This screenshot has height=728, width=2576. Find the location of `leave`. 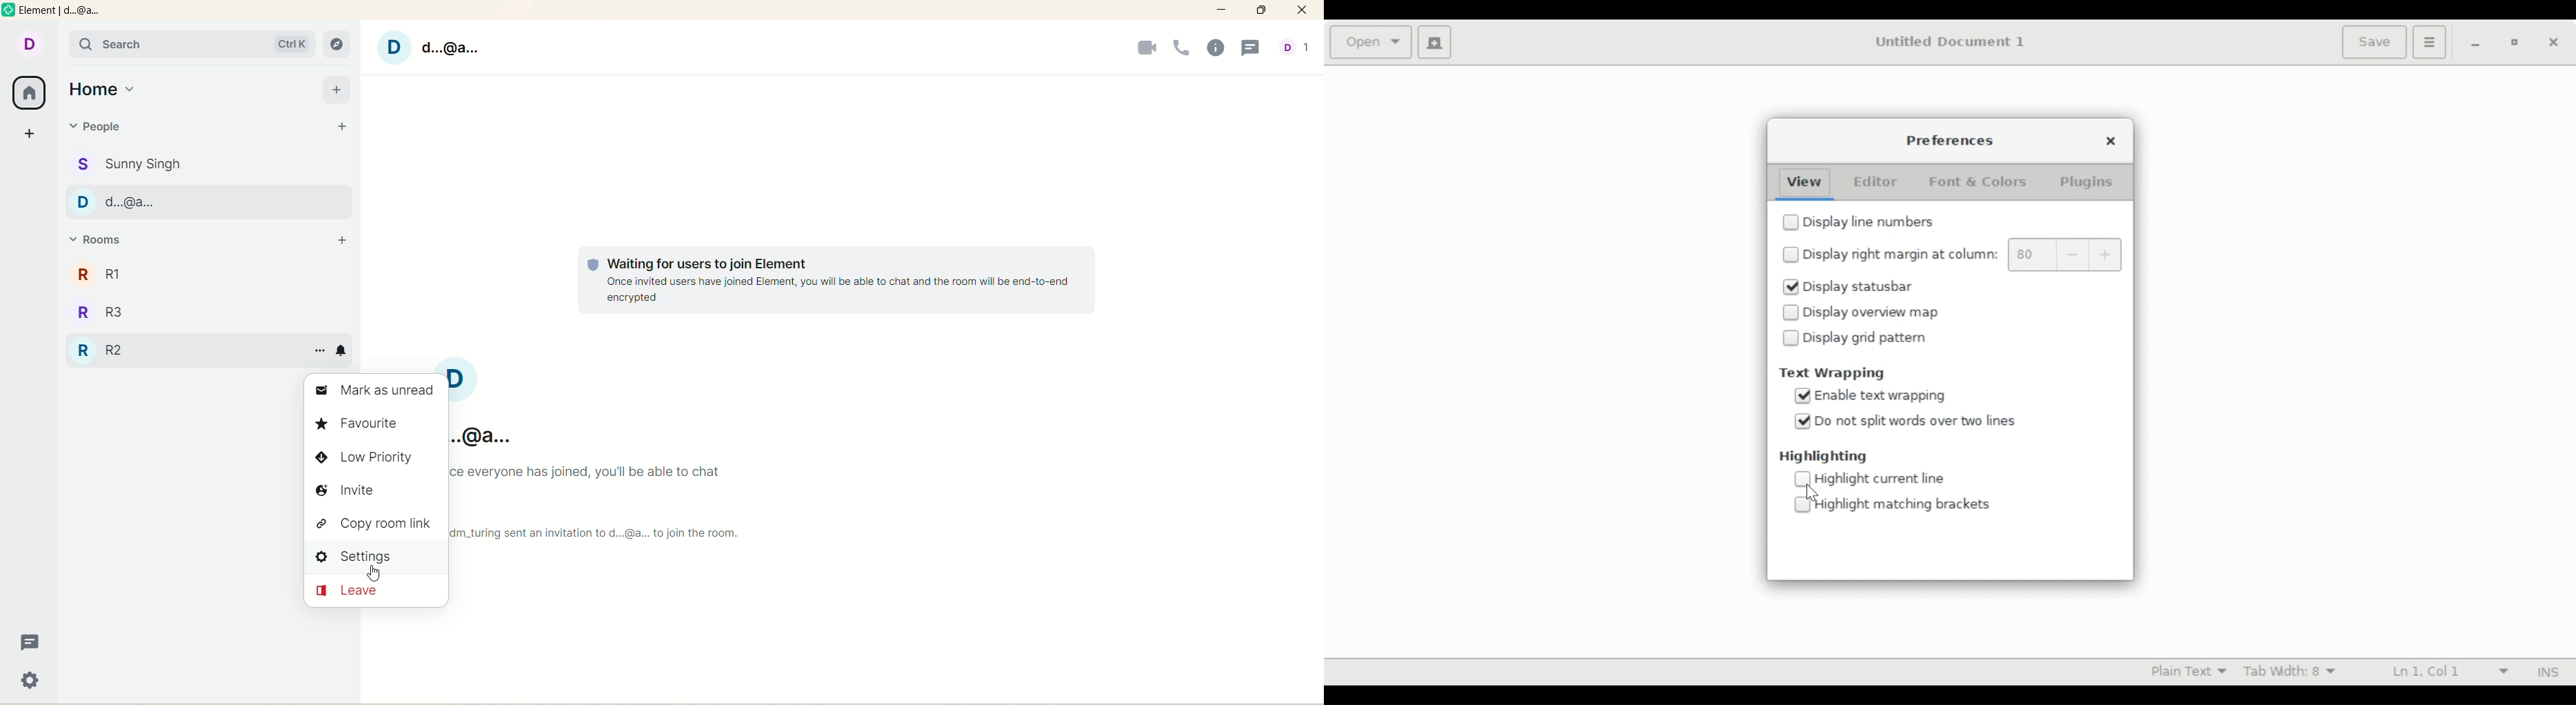

leave is located at coordinates (378, 590).